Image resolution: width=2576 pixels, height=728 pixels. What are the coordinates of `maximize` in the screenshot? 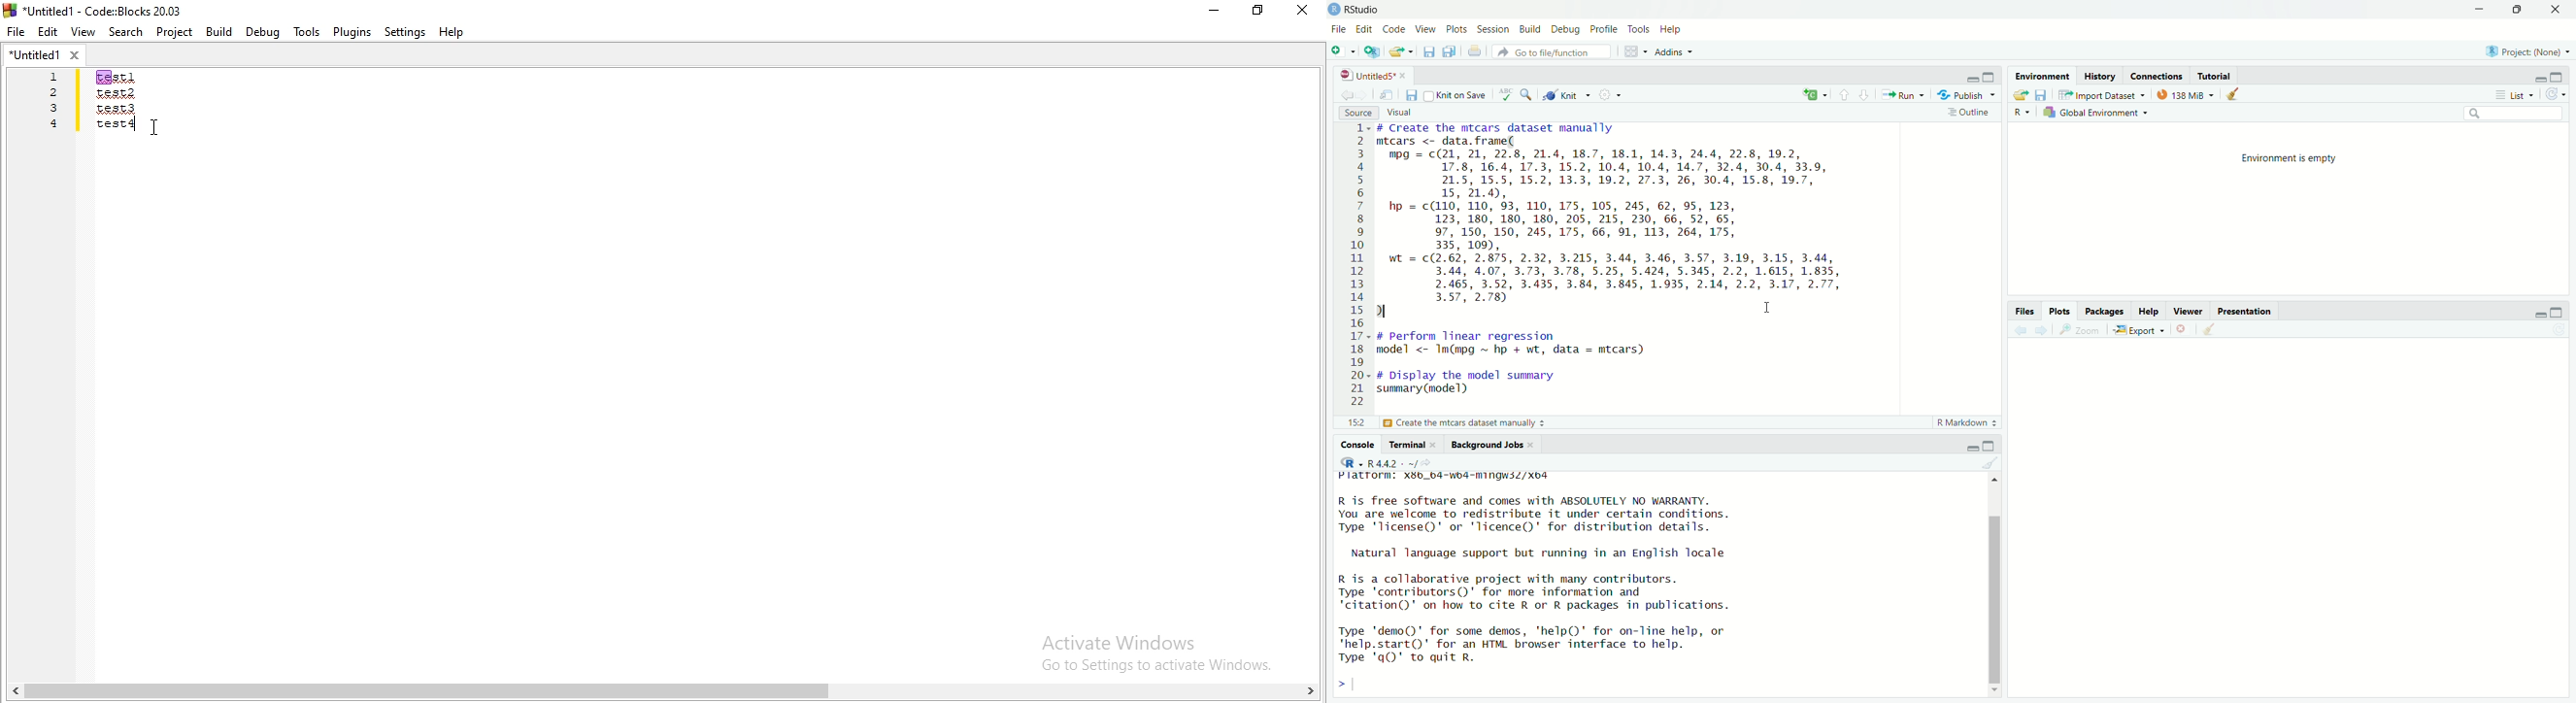 It's located at (1990, 77).